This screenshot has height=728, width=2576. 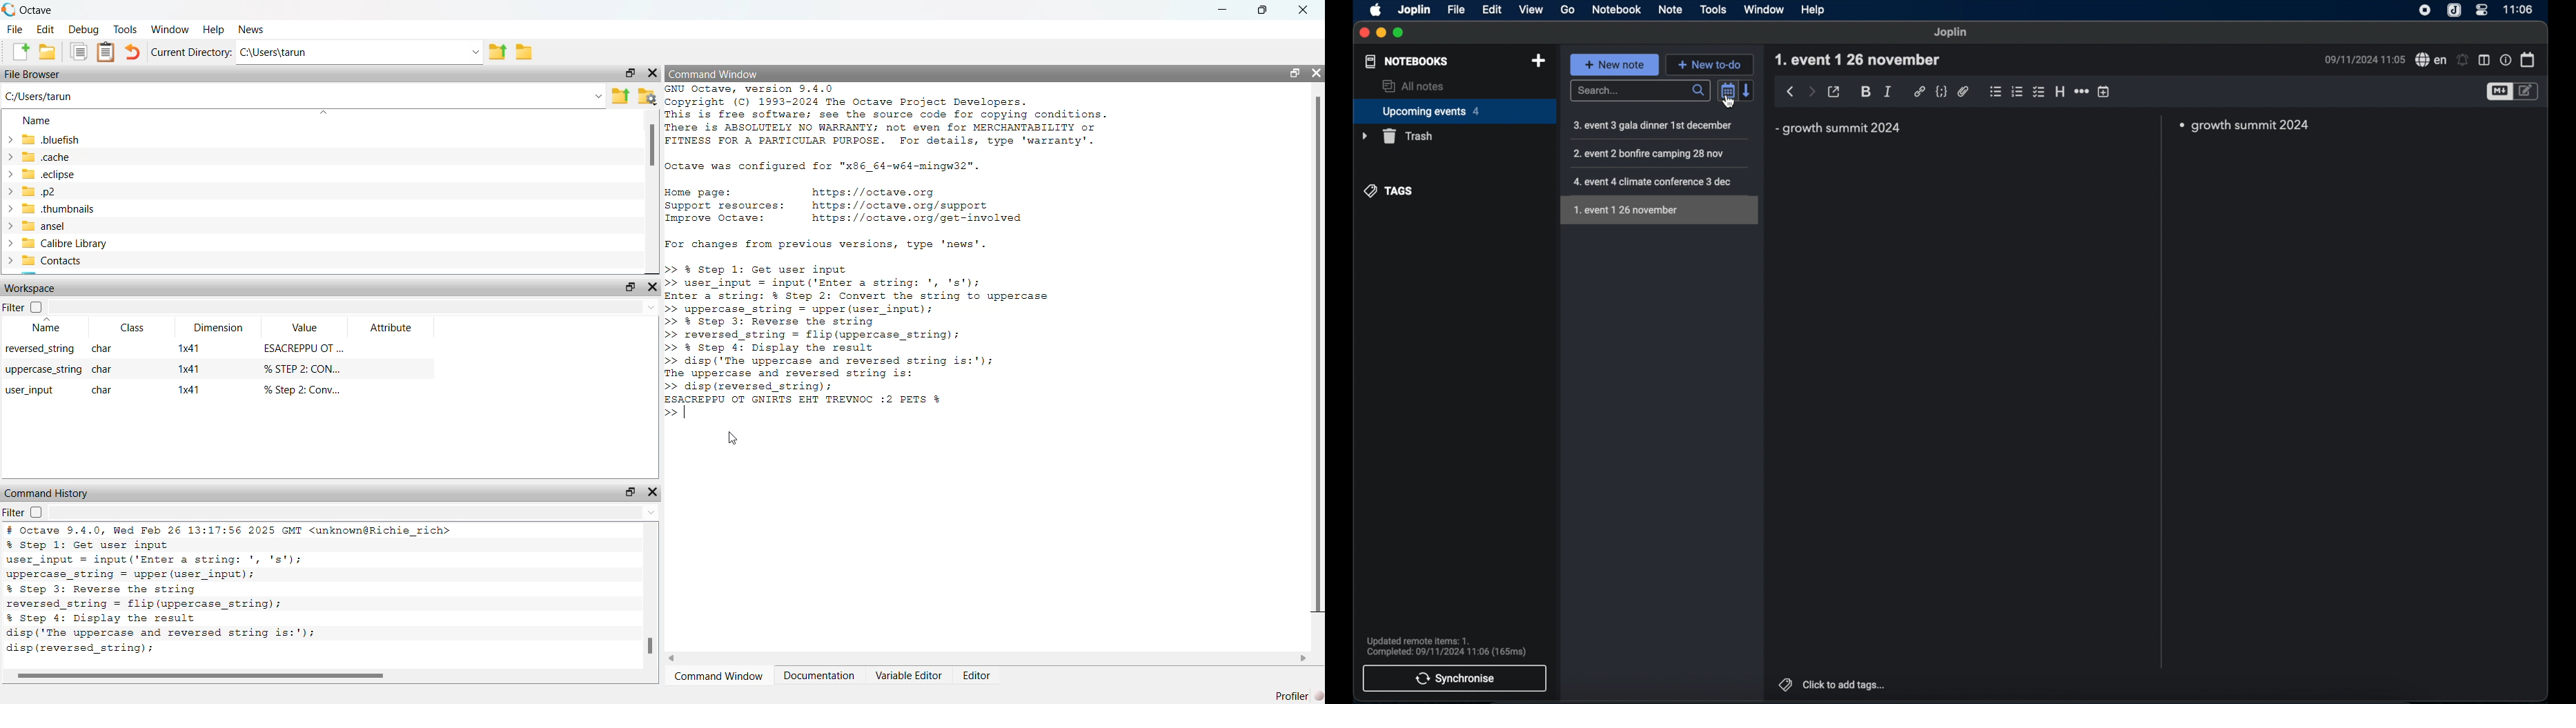 I want to click on ESACREPPU OT GNIRTS EHT TREVNOC :2 PETS %, so click(x=811, y=400).